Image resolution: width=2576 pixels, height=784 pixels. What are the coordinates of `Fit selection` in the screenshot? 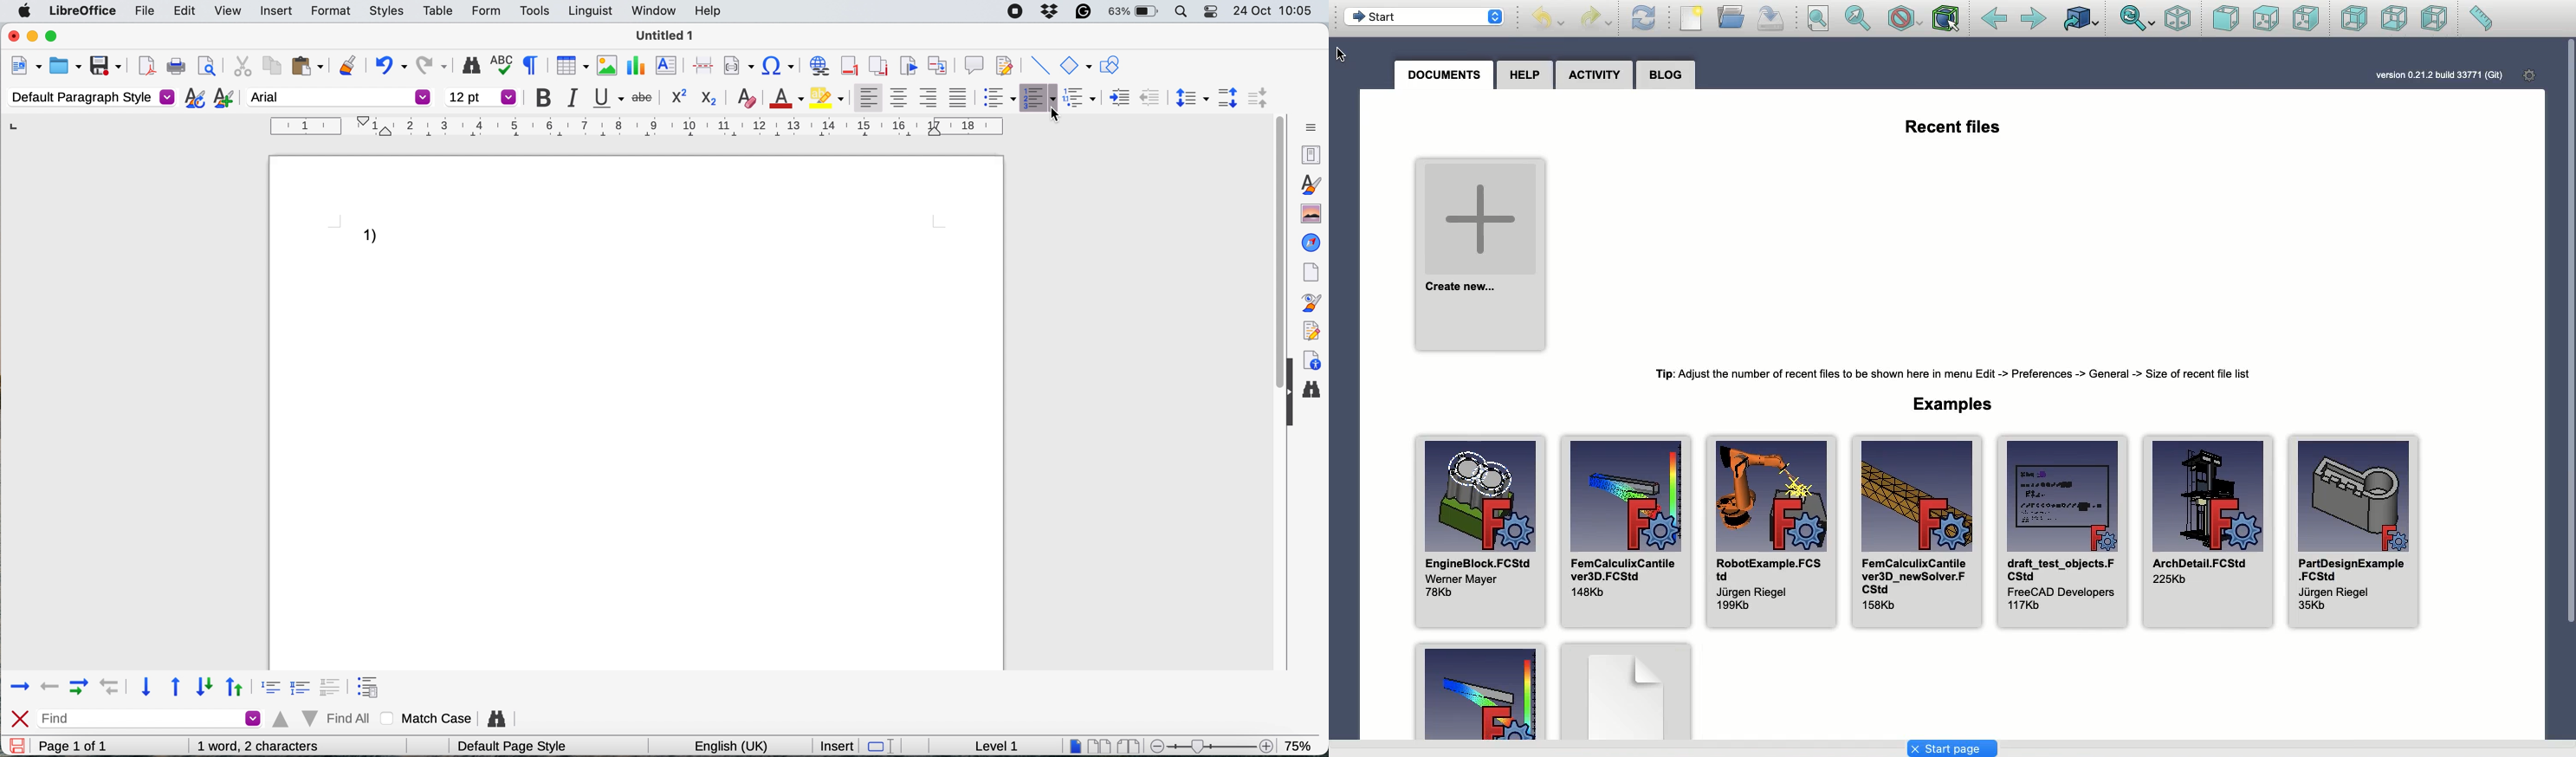 It's located at (1857, 18).